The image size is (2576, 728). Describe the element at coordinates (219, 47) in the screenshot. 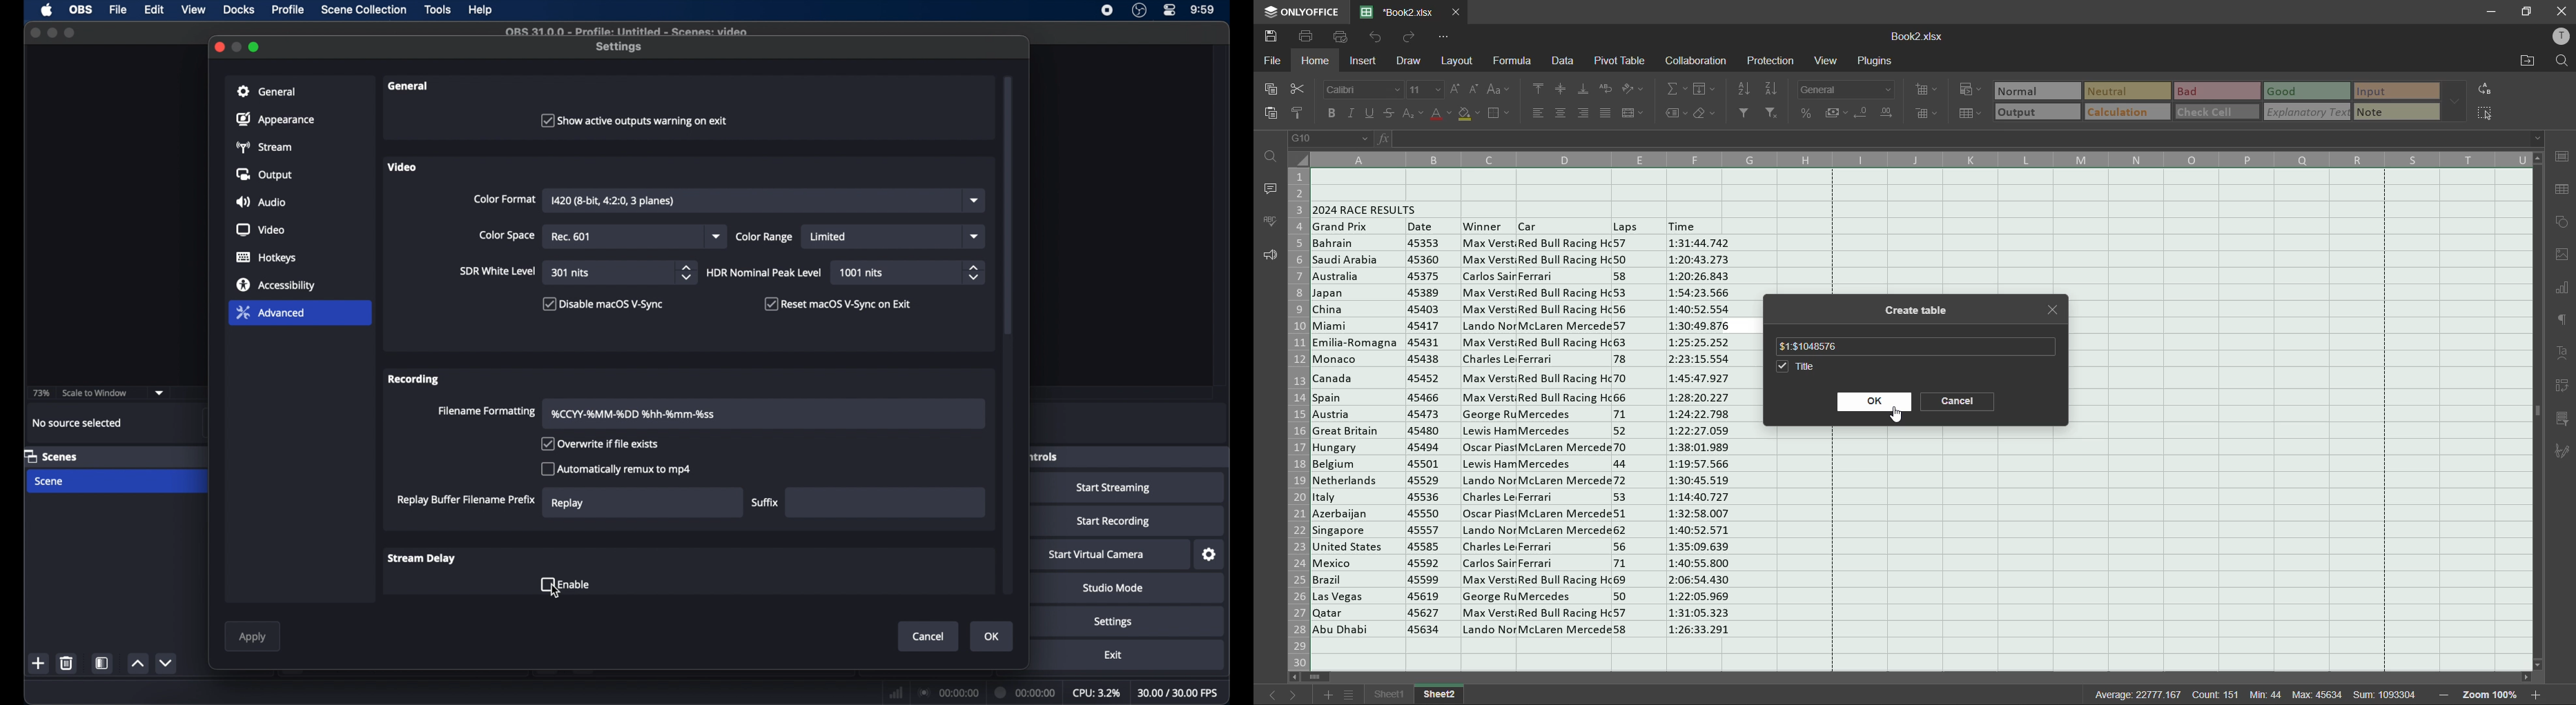

I see `close` at that location.